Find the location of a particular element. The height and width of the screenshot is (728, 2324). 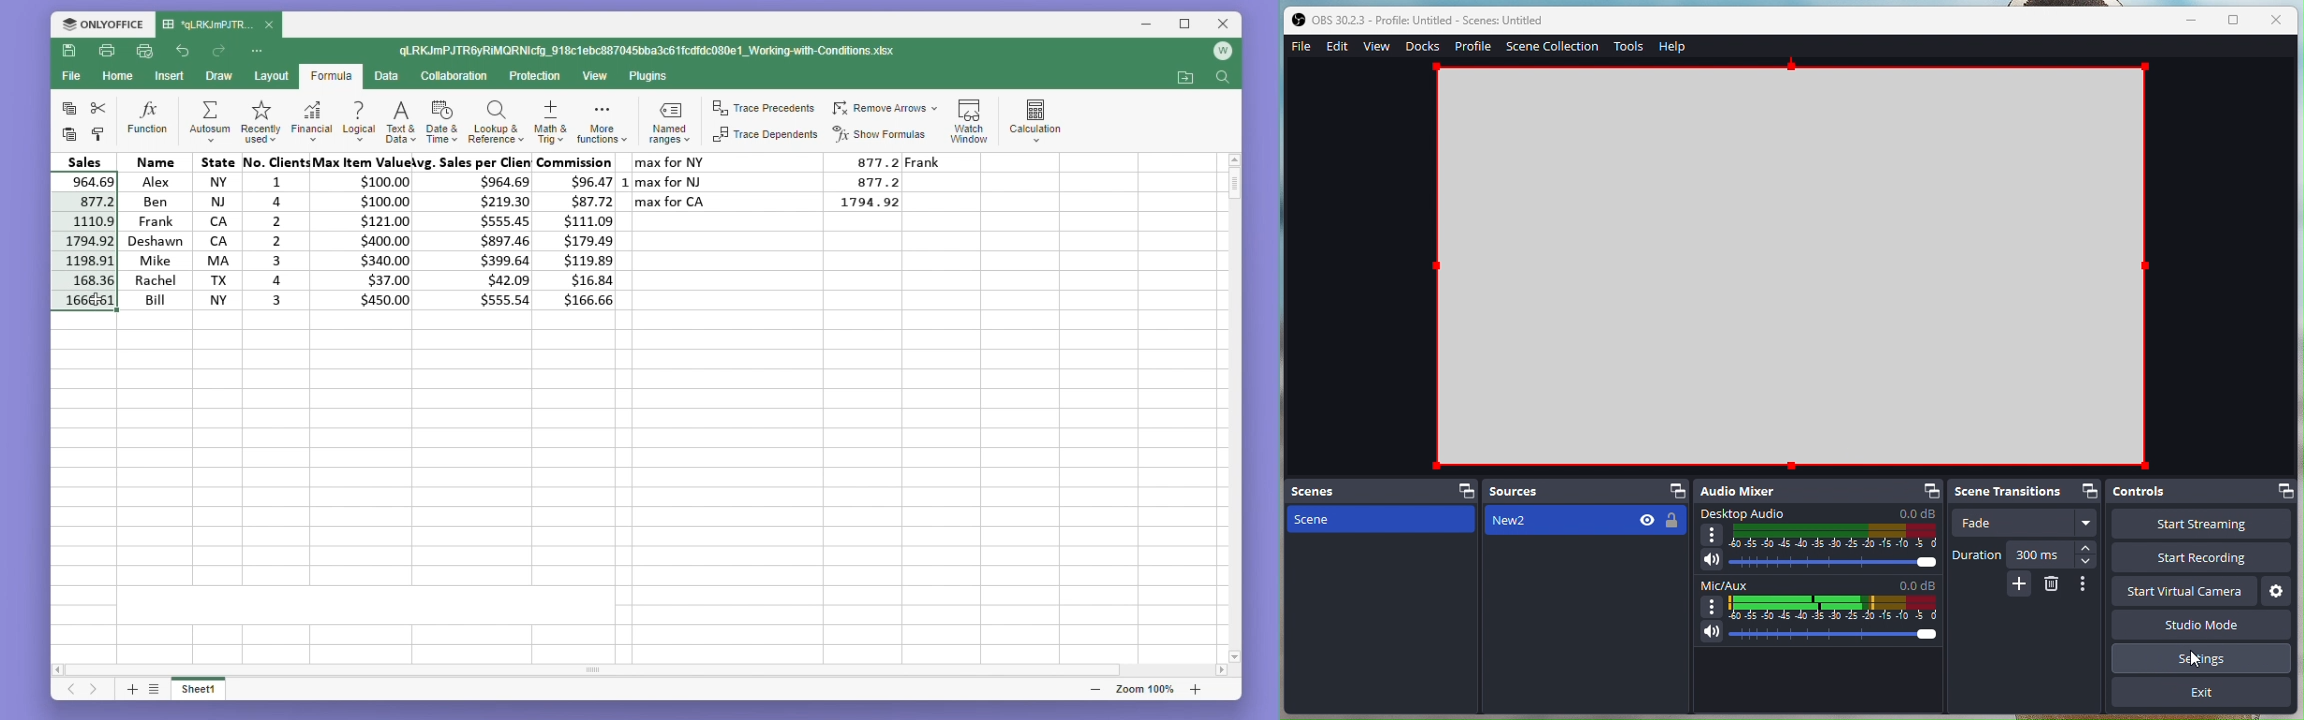

Text and data is located at coordinates (399, 119).